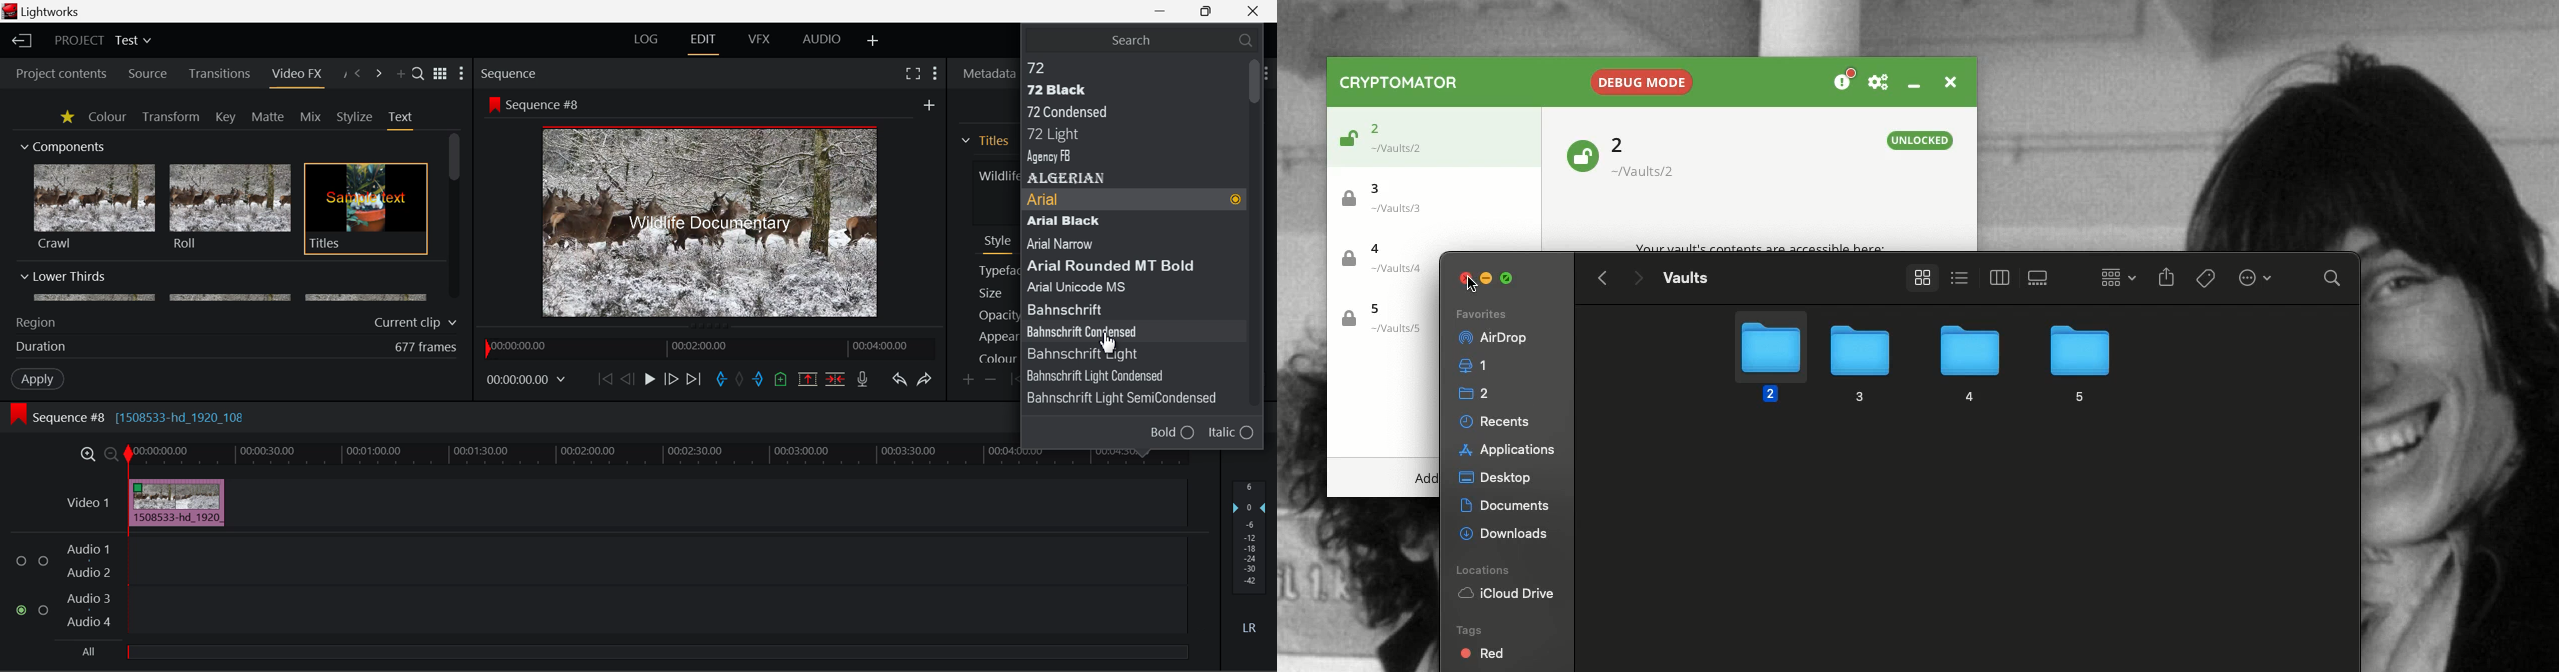 The height and width of the screenshot is (672, 2576). Describe the element at coordinates (61, 144) in the screenshot. I see `Components Section` at that location.